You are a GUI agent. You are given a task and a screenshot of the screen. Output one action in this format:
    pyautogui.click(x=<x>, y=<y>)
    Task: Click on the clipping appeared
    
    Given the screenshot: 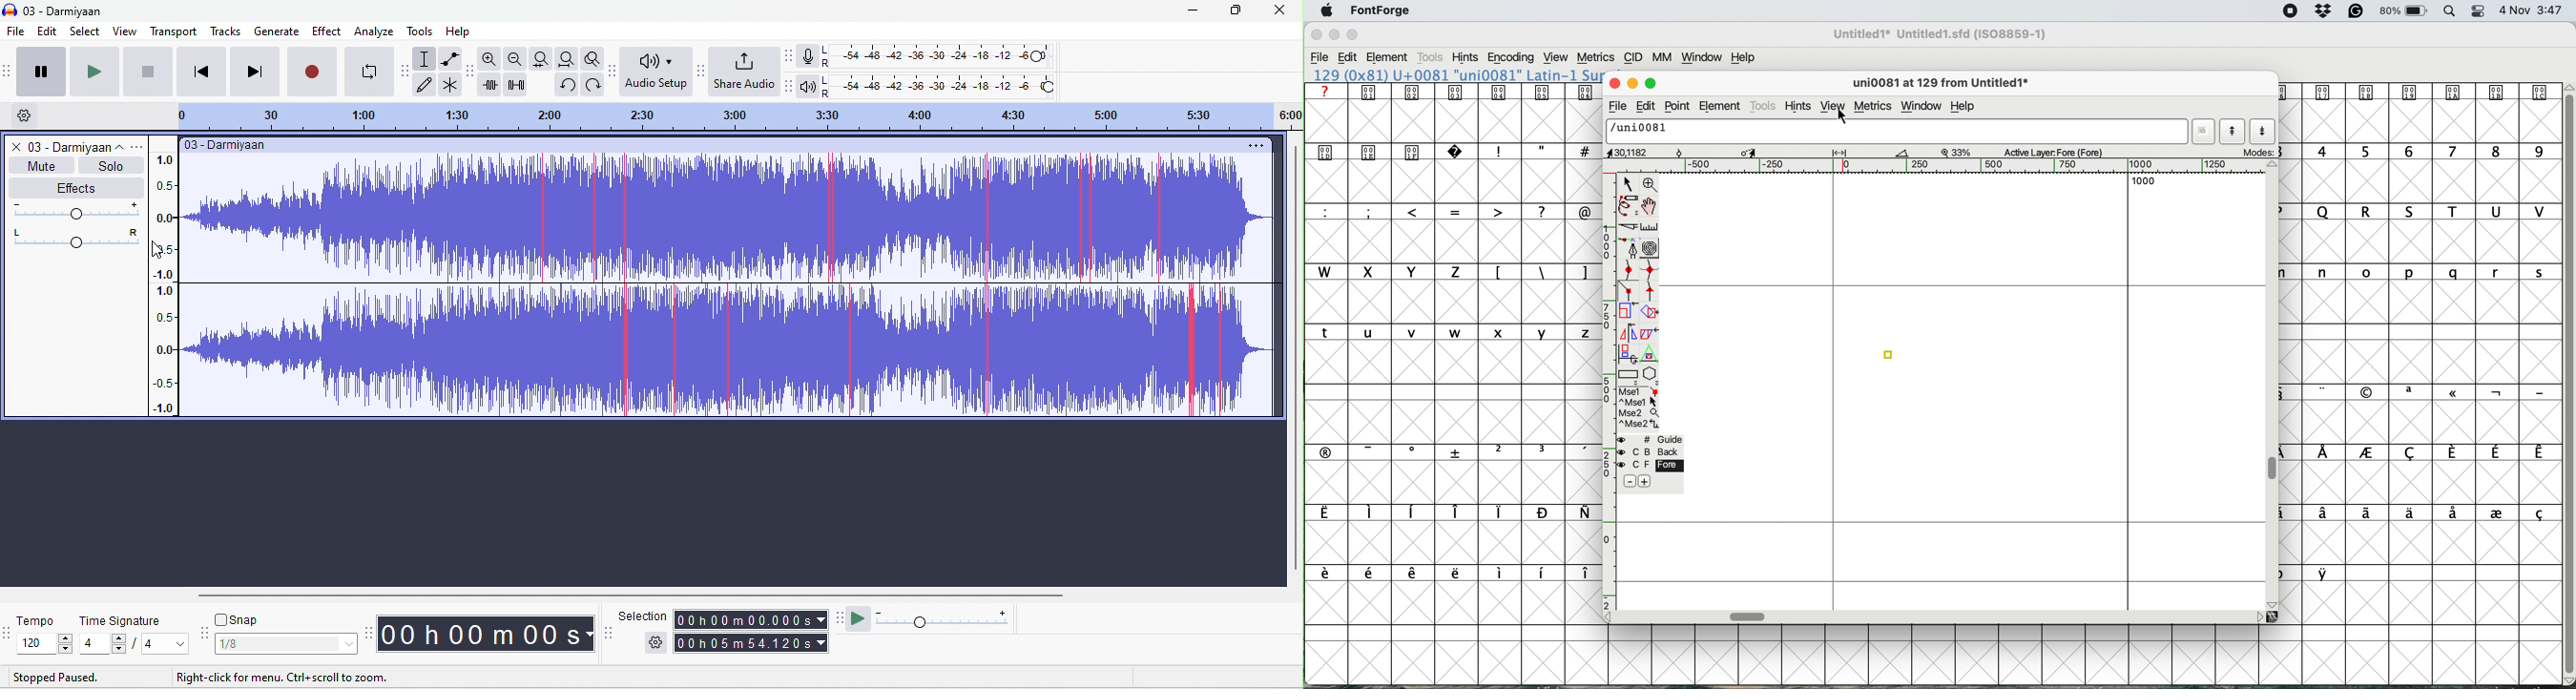 What is the action you would take?
    pyautogui.click(x=730, y=285)
    